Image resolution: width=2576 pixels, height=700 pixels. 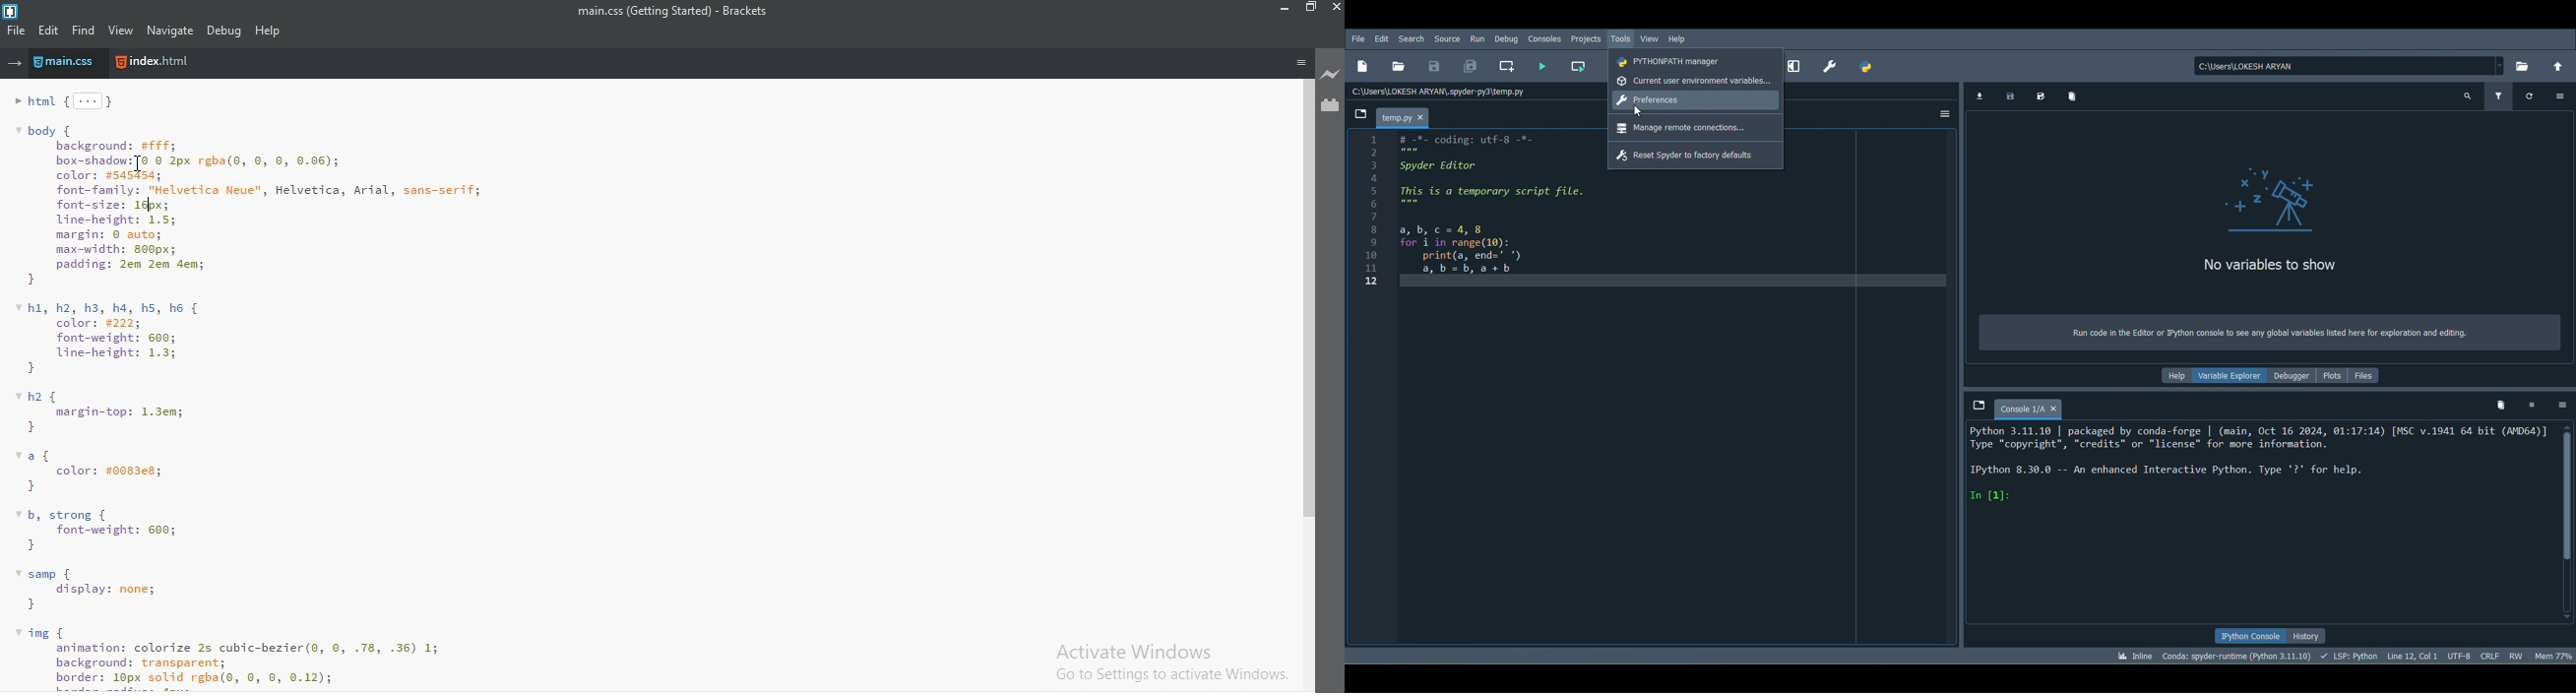 I want to click on Search, so click(x=1415, y=40).